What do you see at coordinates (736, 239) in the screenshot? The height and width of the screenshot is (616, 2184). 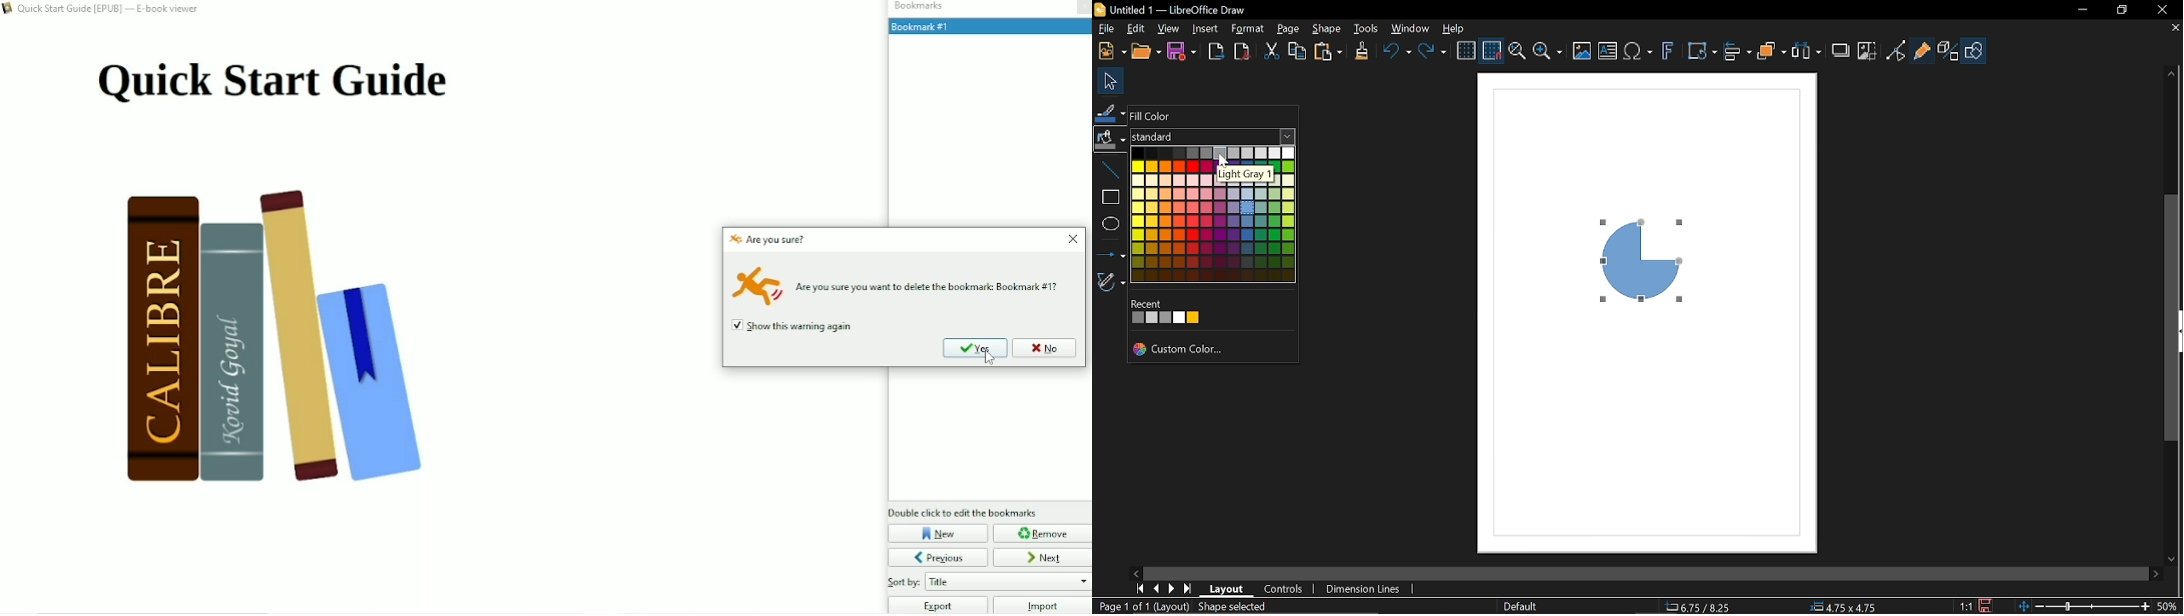 I see `logo` at bounding box center [736, 239].